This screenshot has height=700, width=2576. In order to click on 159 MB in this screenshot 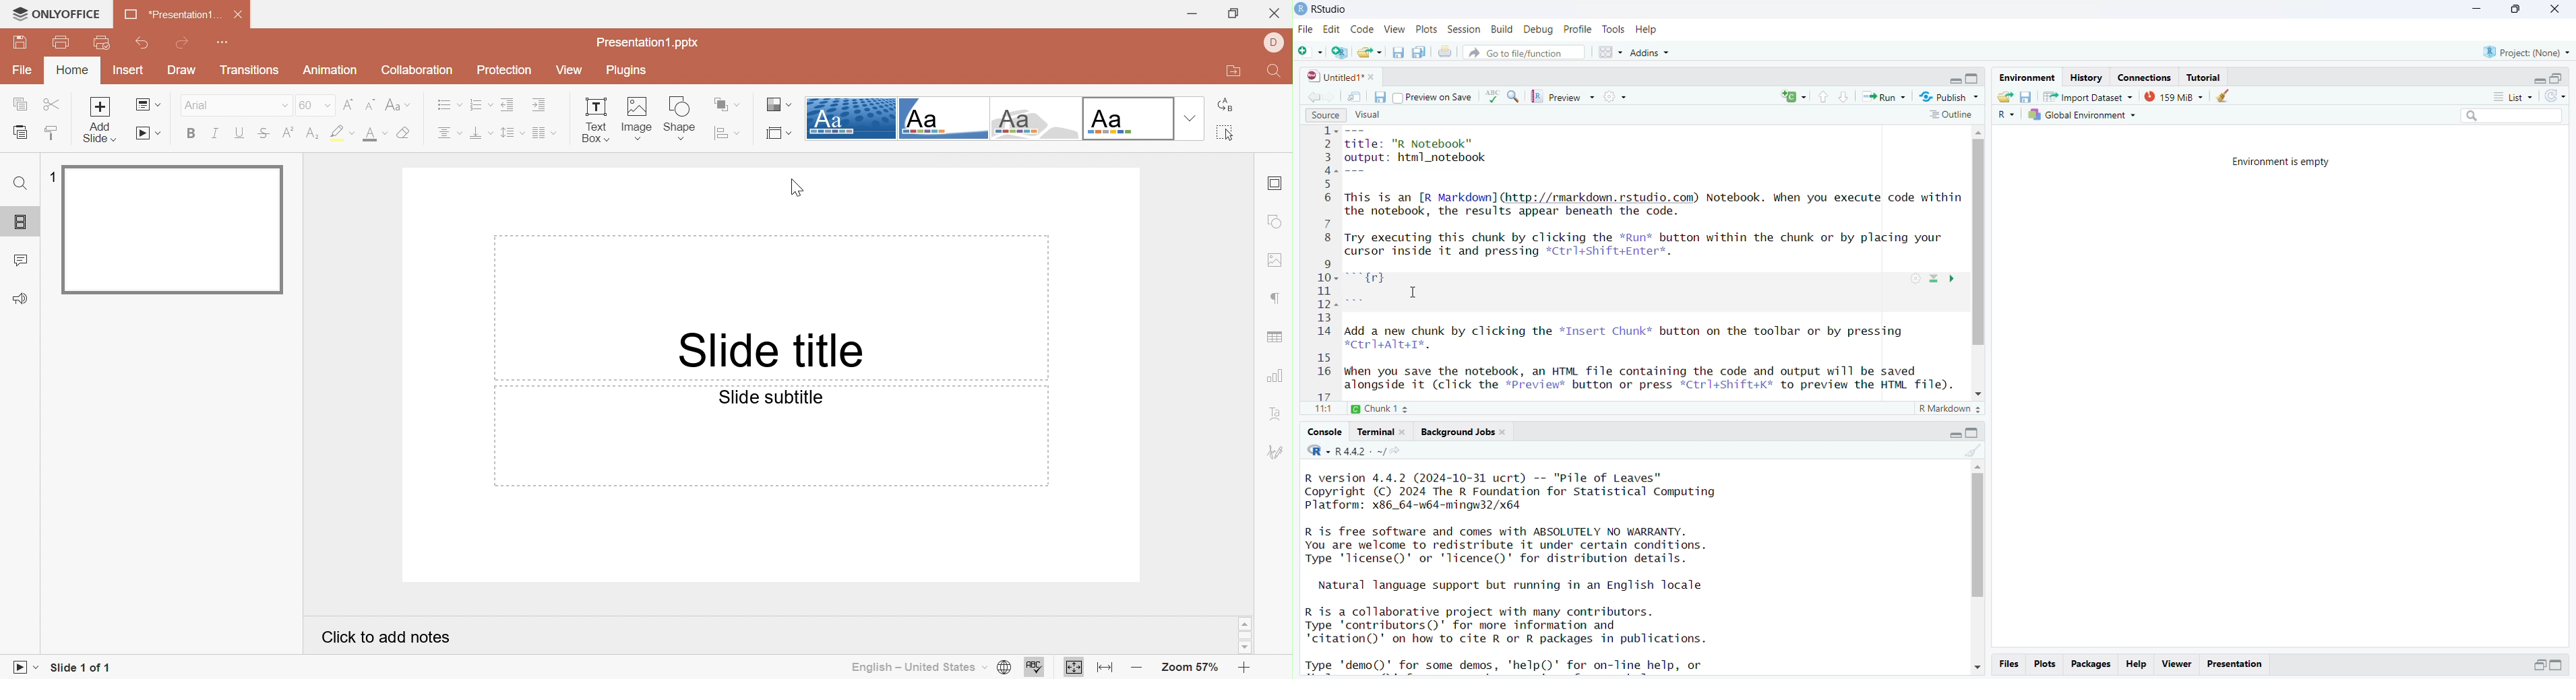, I will do `click(2173, 96)`.